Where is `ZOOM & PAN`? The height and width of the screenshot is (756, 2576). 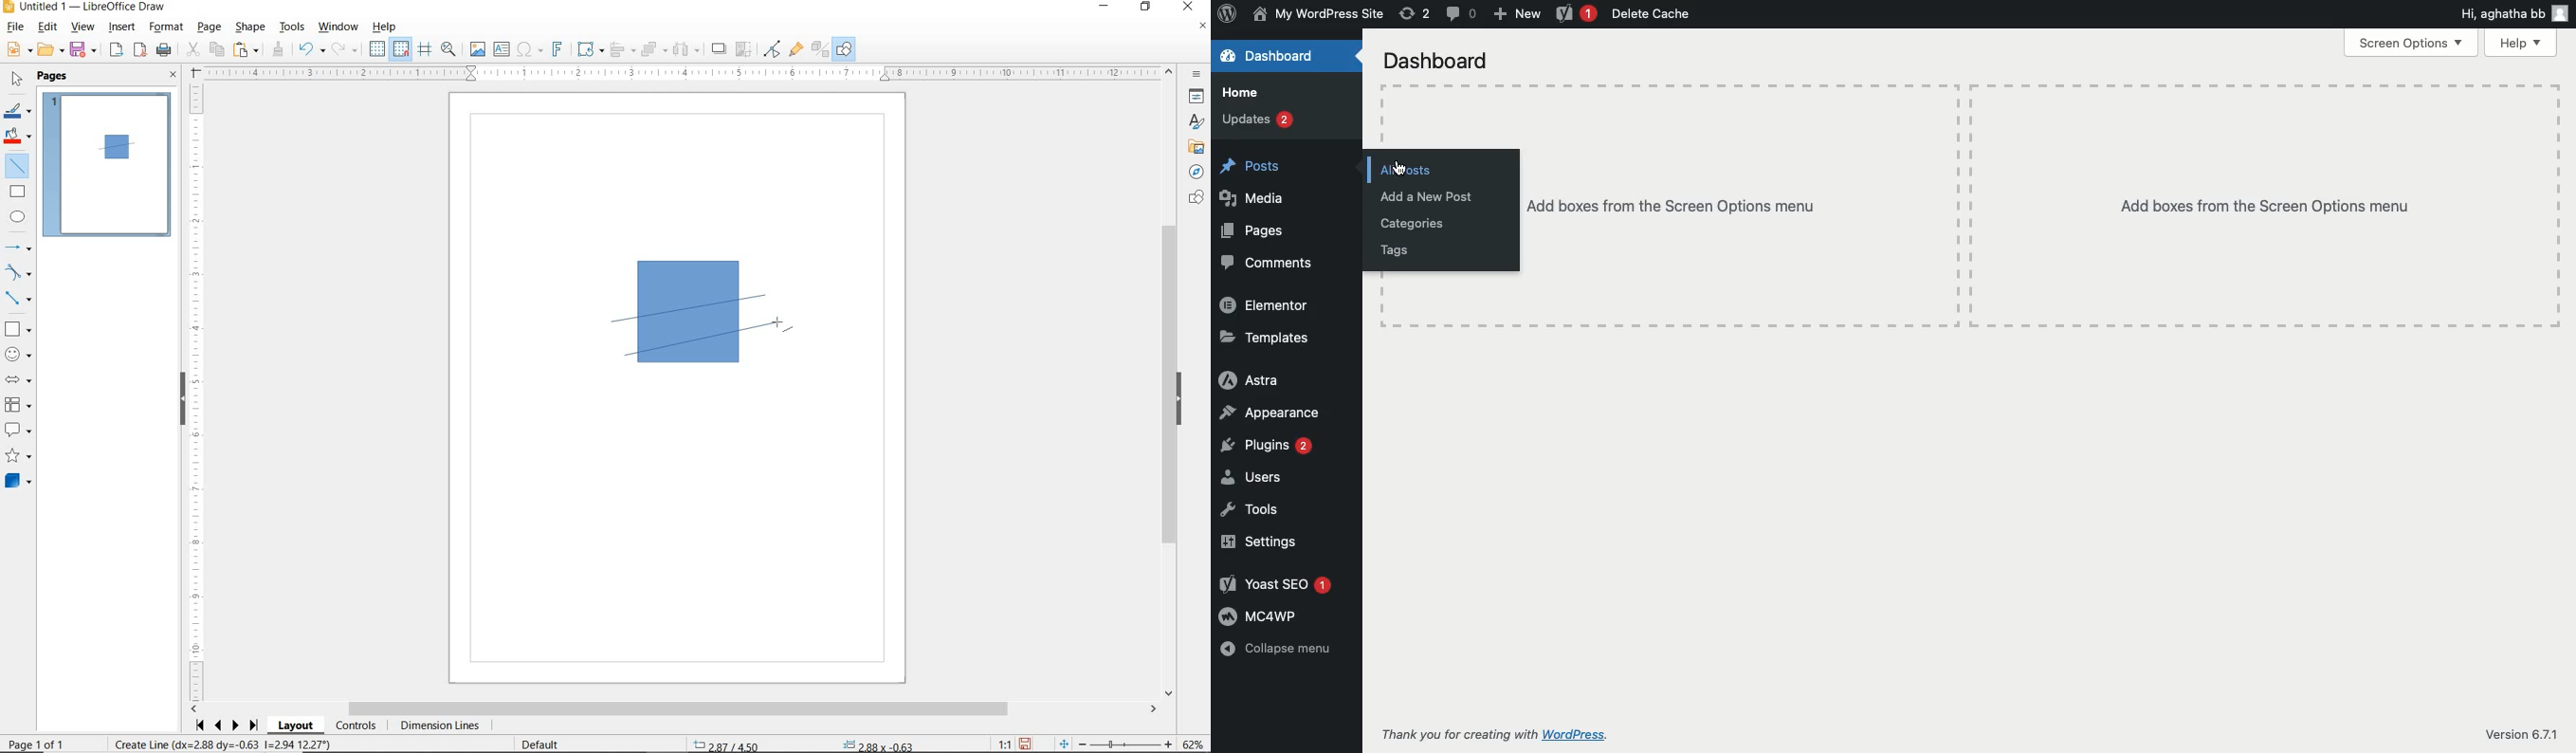 ZOOM & PAN is located at coordinates (449, 49).